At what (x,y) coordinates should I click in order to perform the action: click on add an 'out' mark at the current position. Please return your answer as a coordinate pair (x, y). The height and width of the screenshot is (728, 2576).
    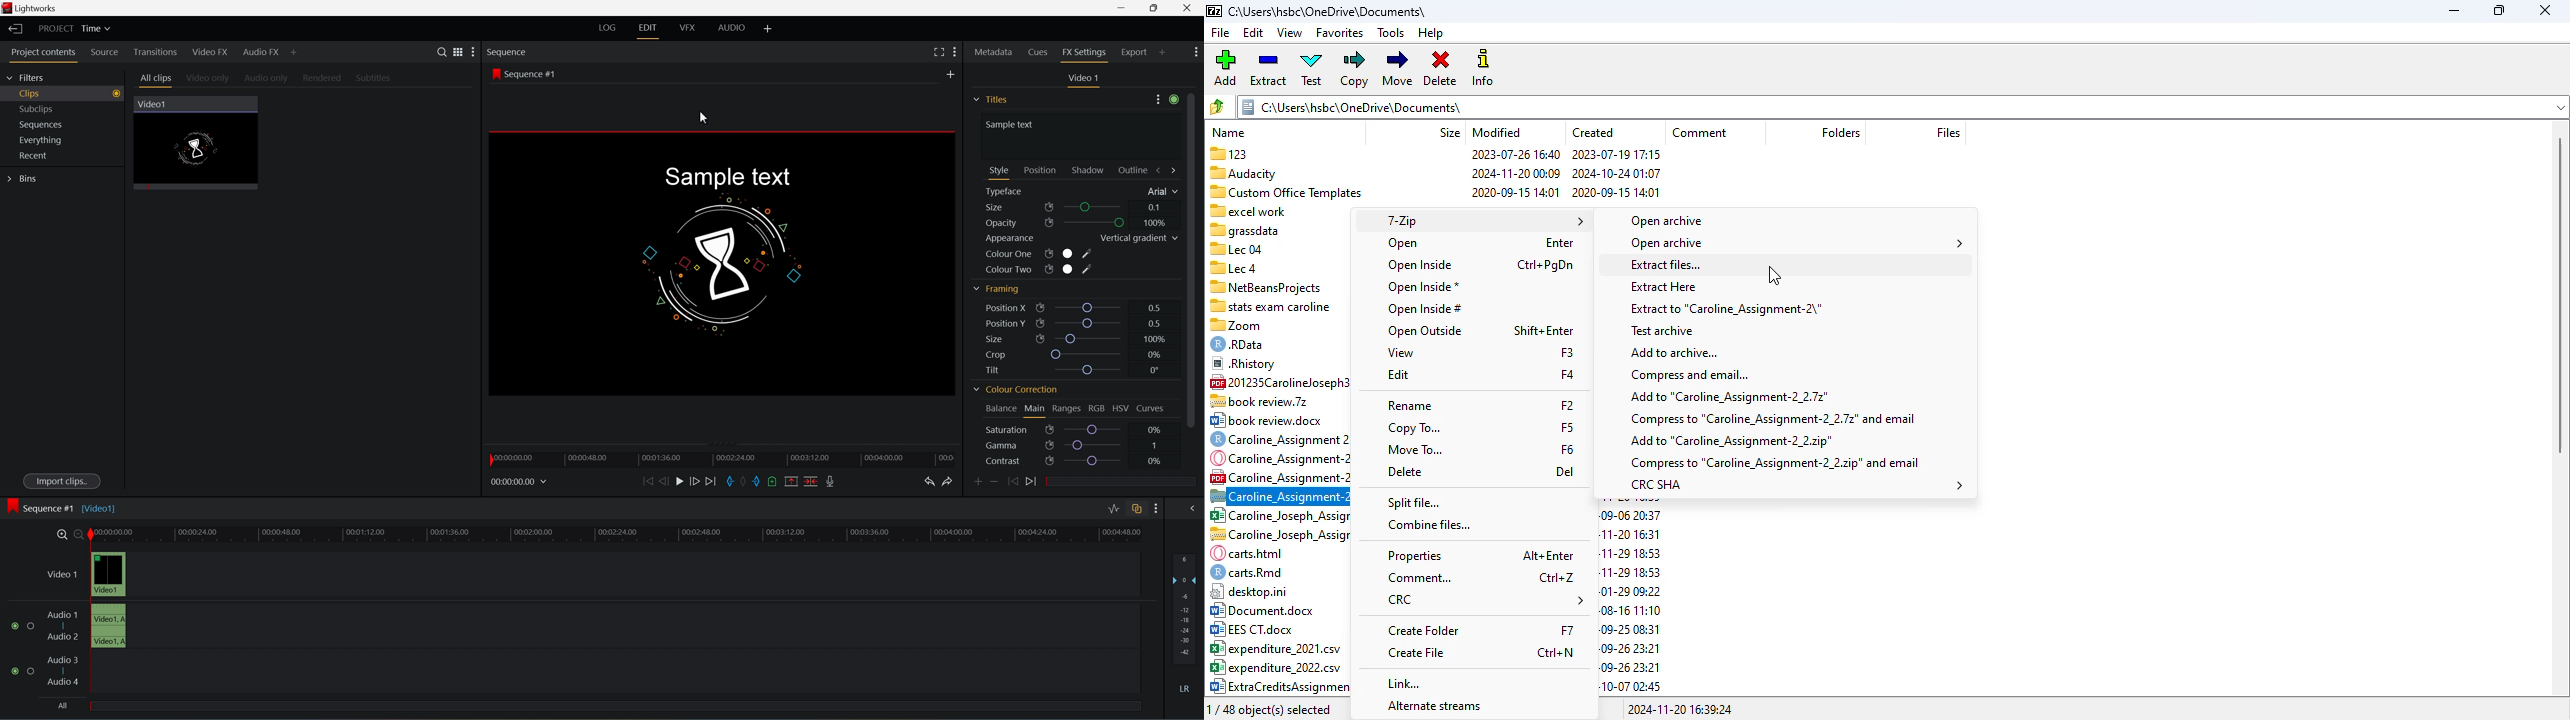
    Looking at the image, I should click on (760, 481).